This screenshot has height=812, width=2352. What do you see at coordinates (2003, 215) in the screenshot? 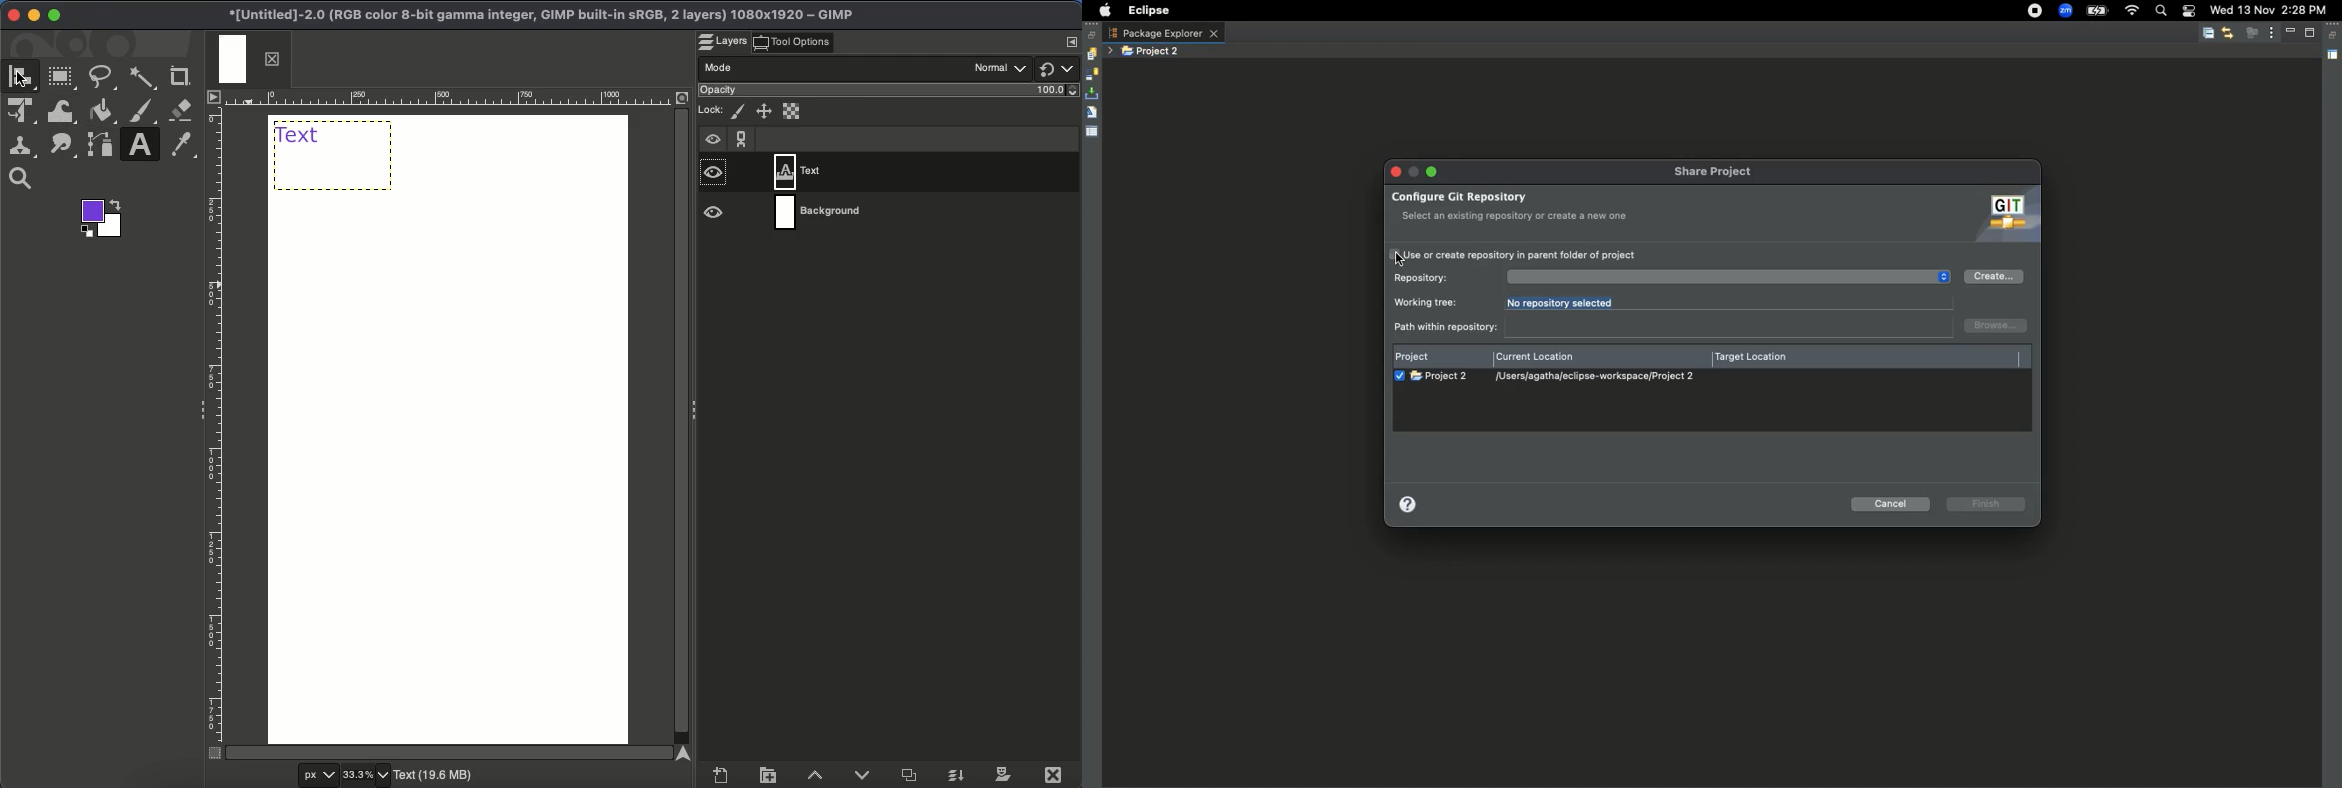
I see `GIT Icon` at bounding box center [2003, 215].